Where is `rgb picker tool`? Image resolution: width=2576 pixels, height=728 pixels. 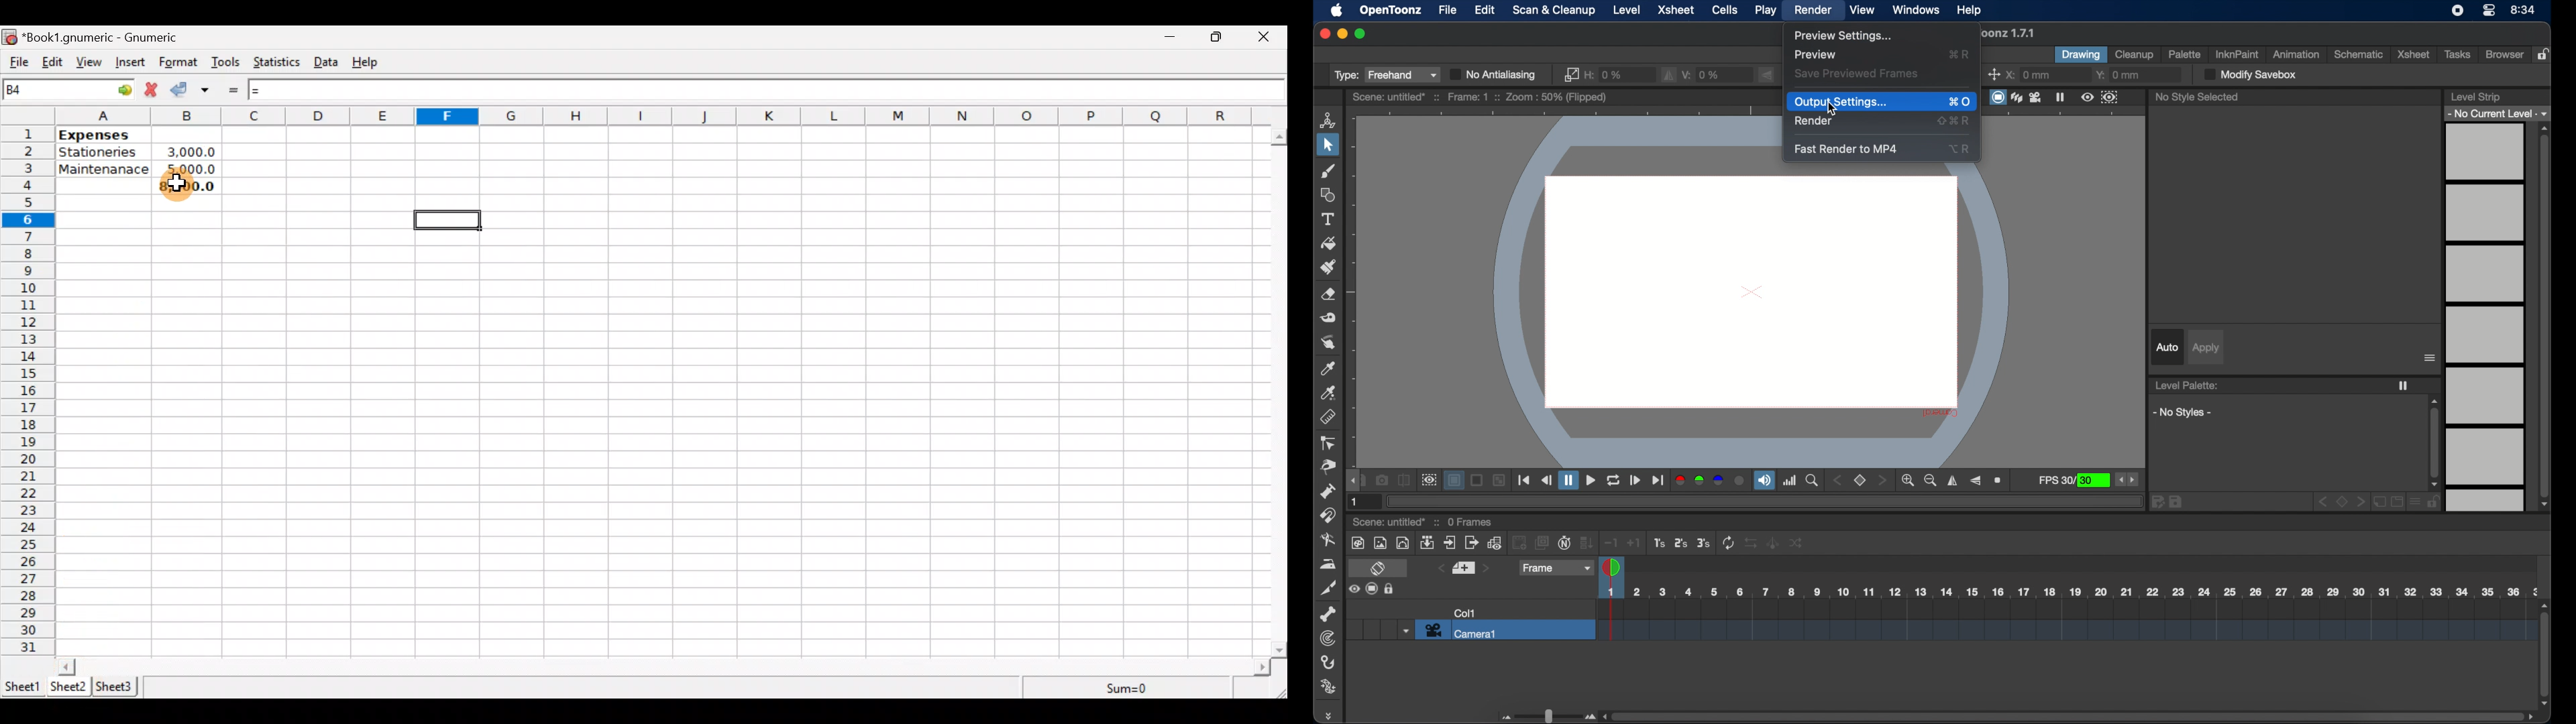 rgb picker tool is located at coordinates (1329, 393).